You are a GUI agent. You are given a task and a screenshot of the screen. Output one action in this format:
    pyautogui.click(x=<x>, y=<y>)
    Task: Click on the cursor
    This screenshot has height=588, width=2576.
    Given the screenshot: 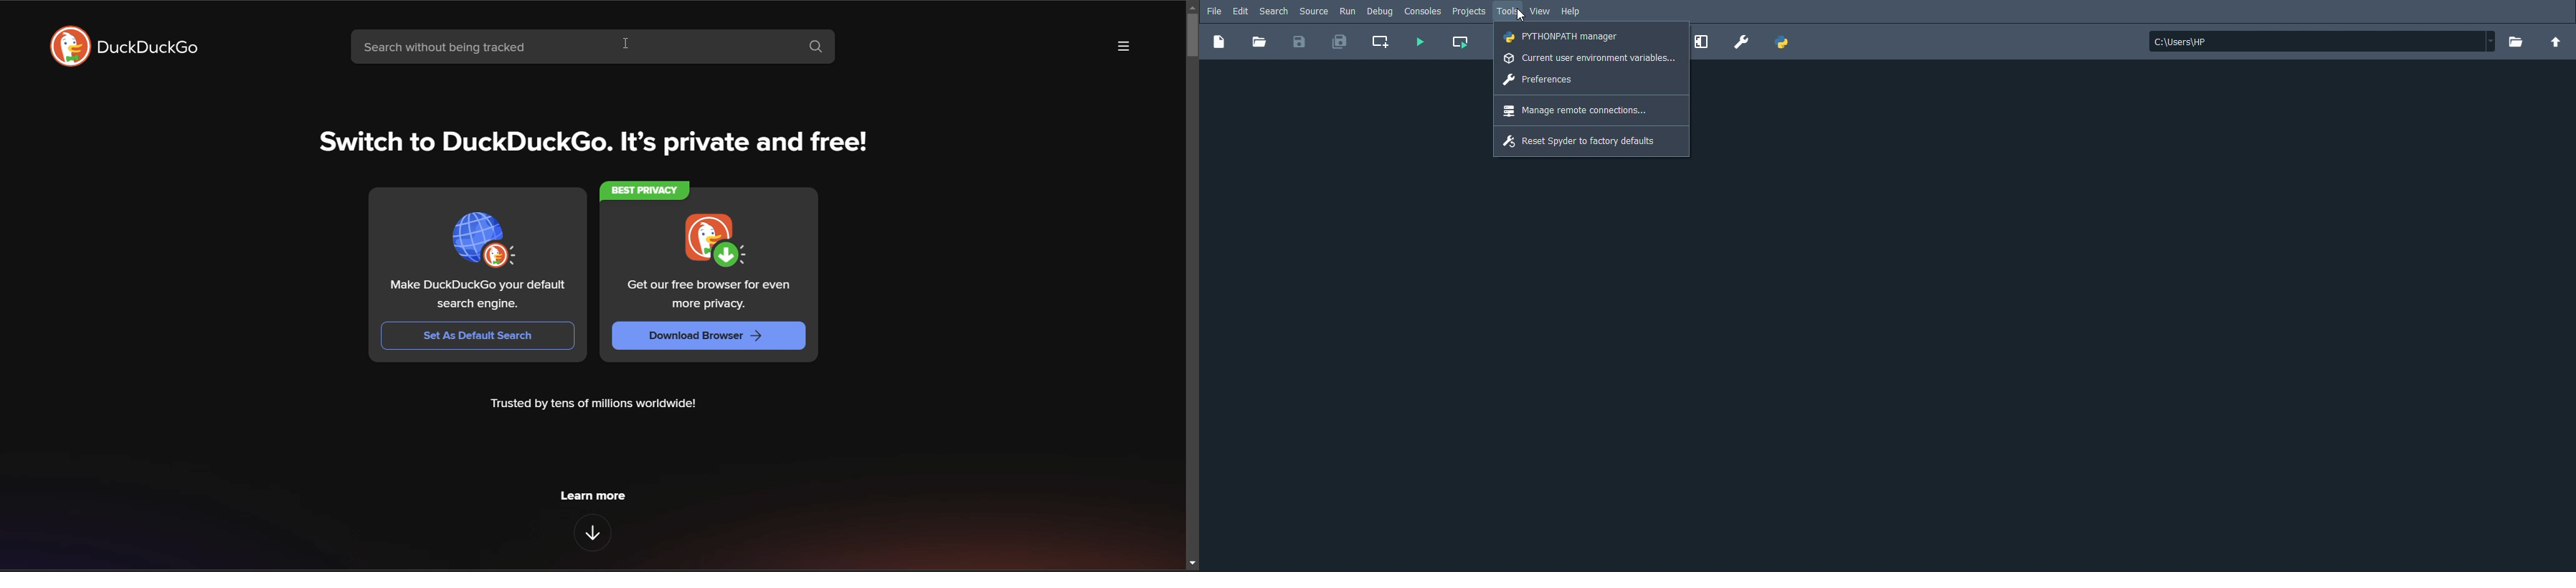 What is the action you would take?
    pyautogui.click(x=622, y=44)
    